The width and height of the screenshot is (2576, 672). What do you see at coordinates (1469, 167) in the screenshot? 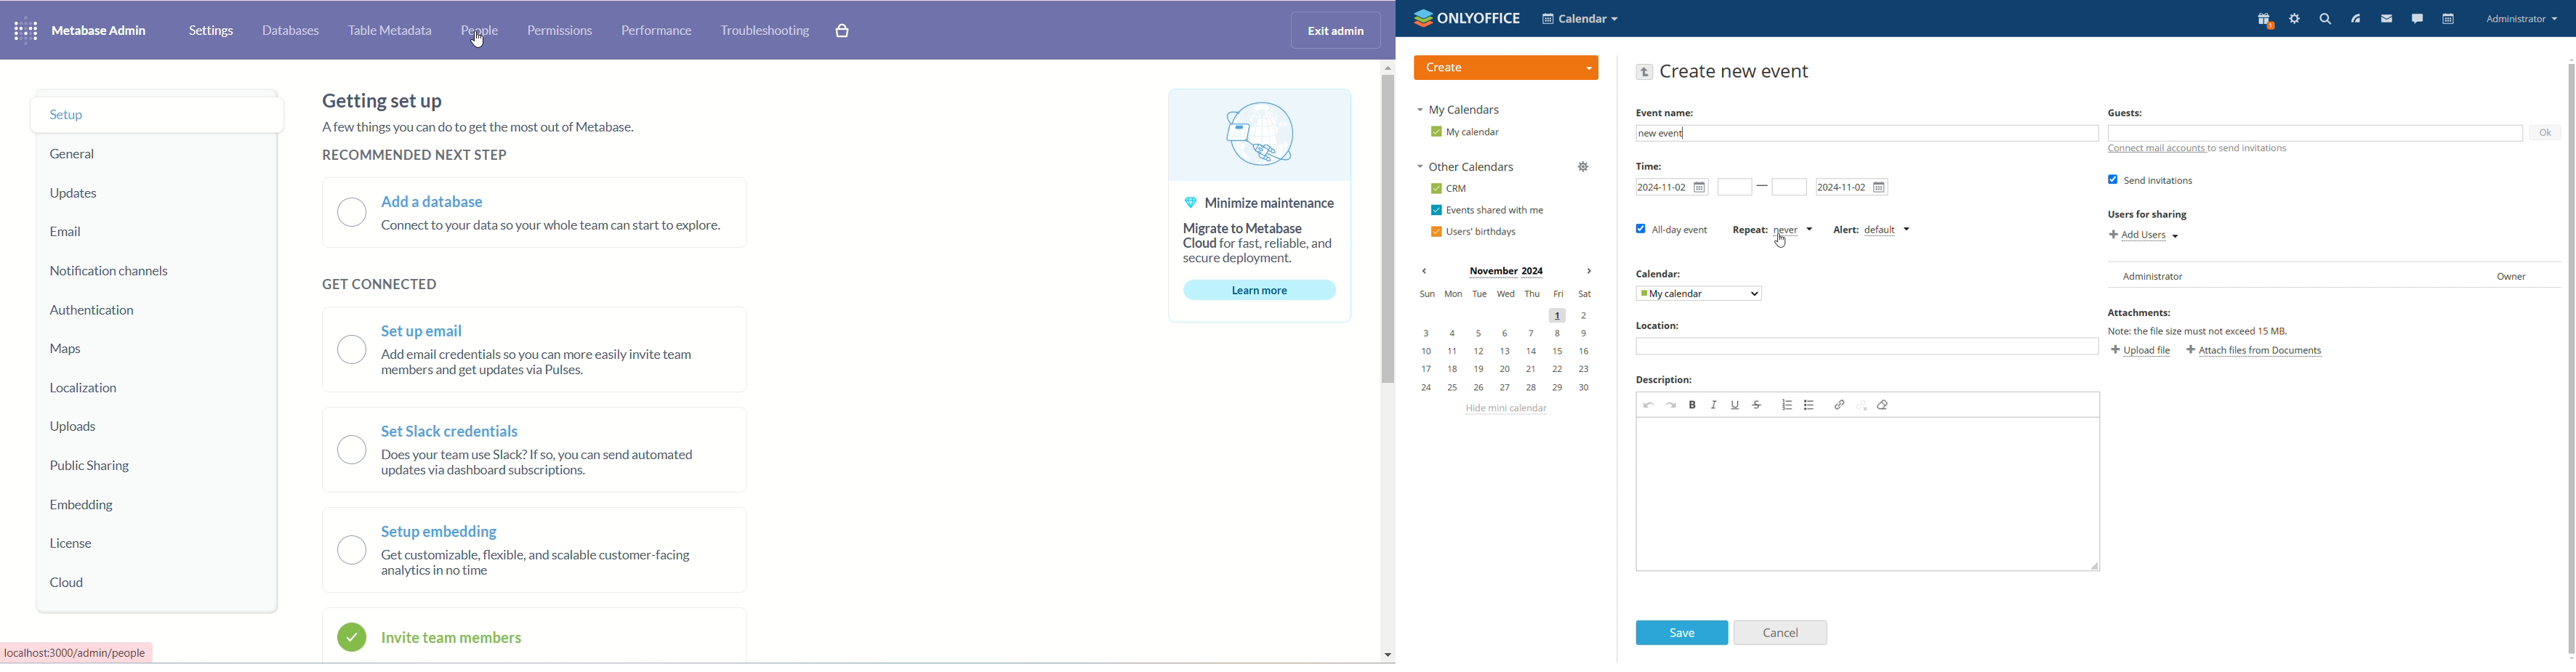
I see `other calendars` at bounding box center [1469, 167].